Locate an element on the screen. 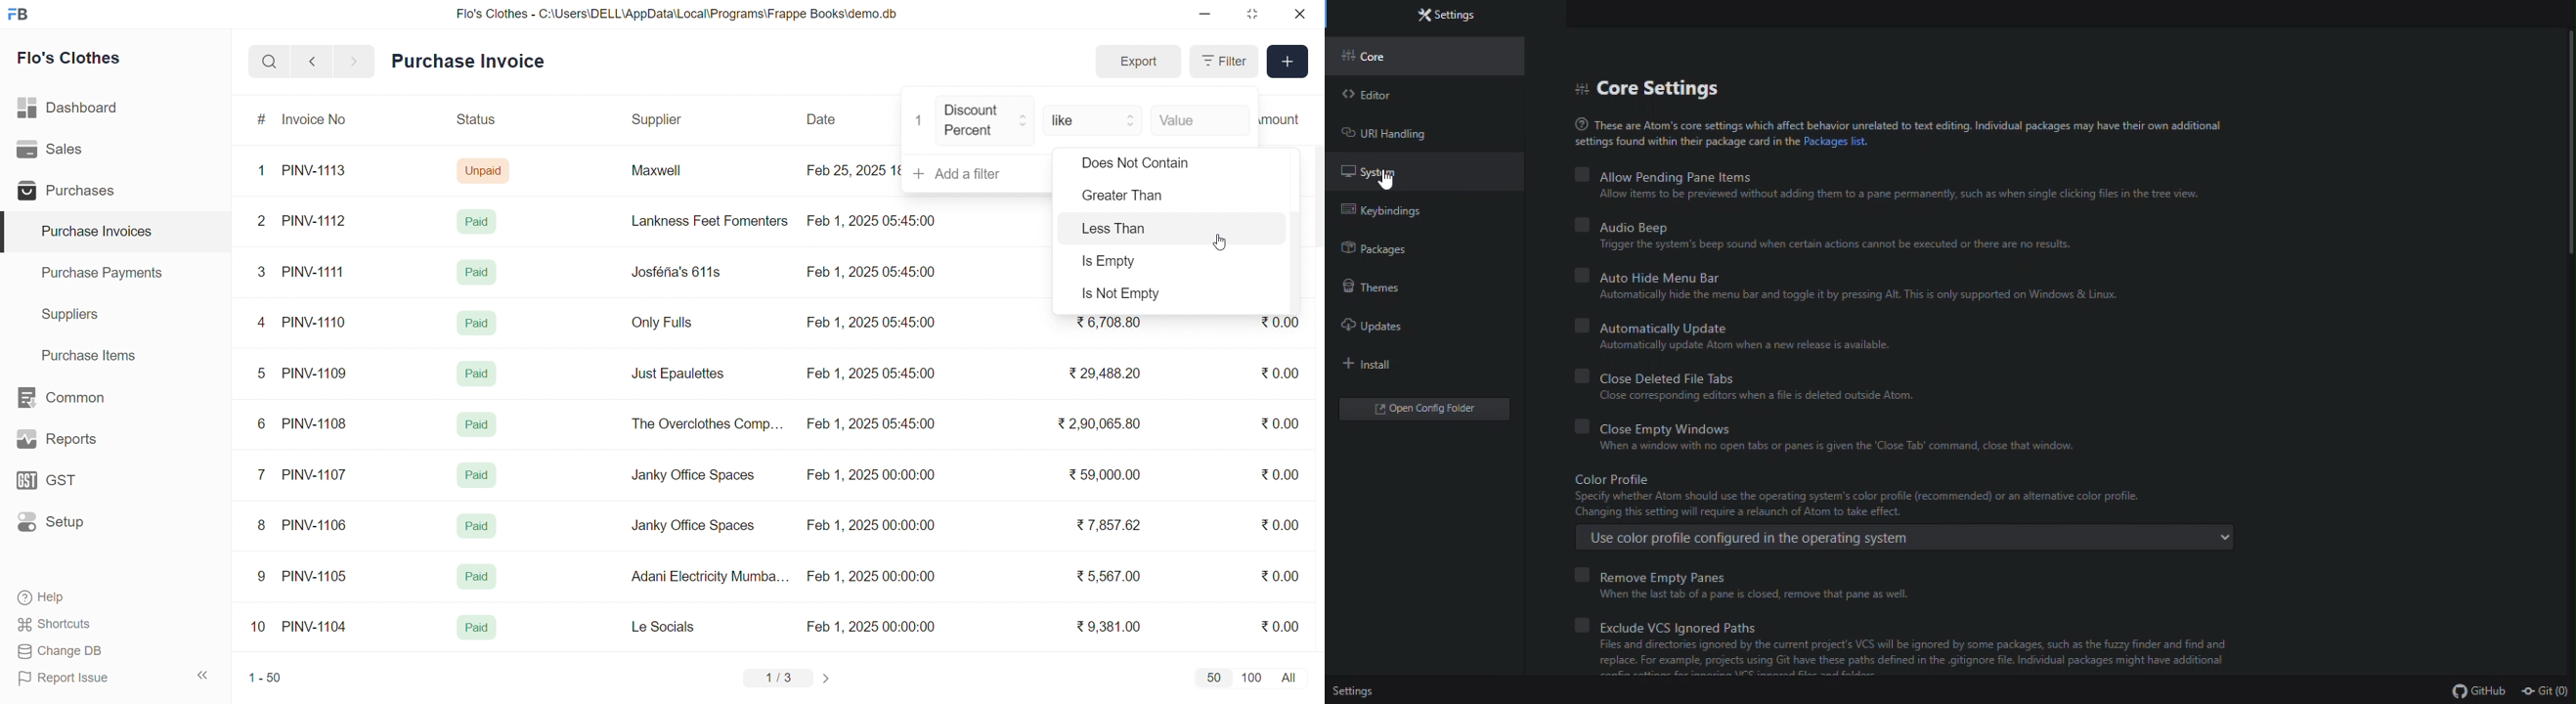  Purchase Items is located at coordinates (94, 353).